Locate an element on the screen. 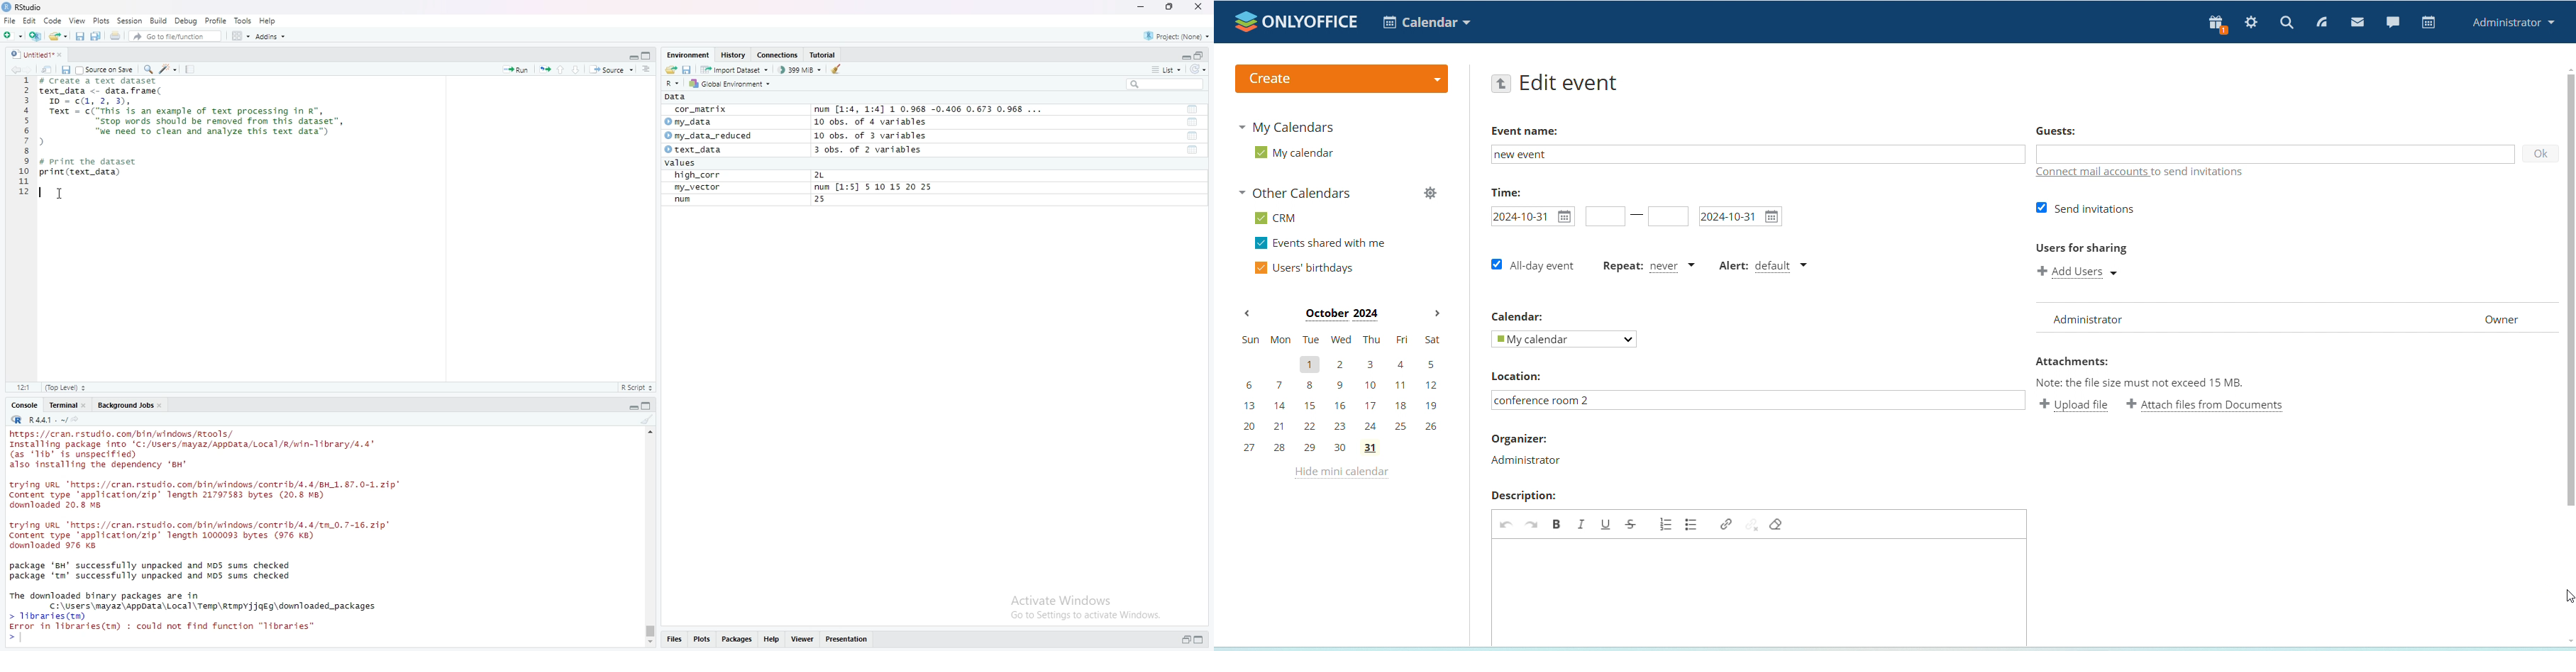 The width and height of the screenshot is (2576, 672). R-script is located at coordinates (639, 387).